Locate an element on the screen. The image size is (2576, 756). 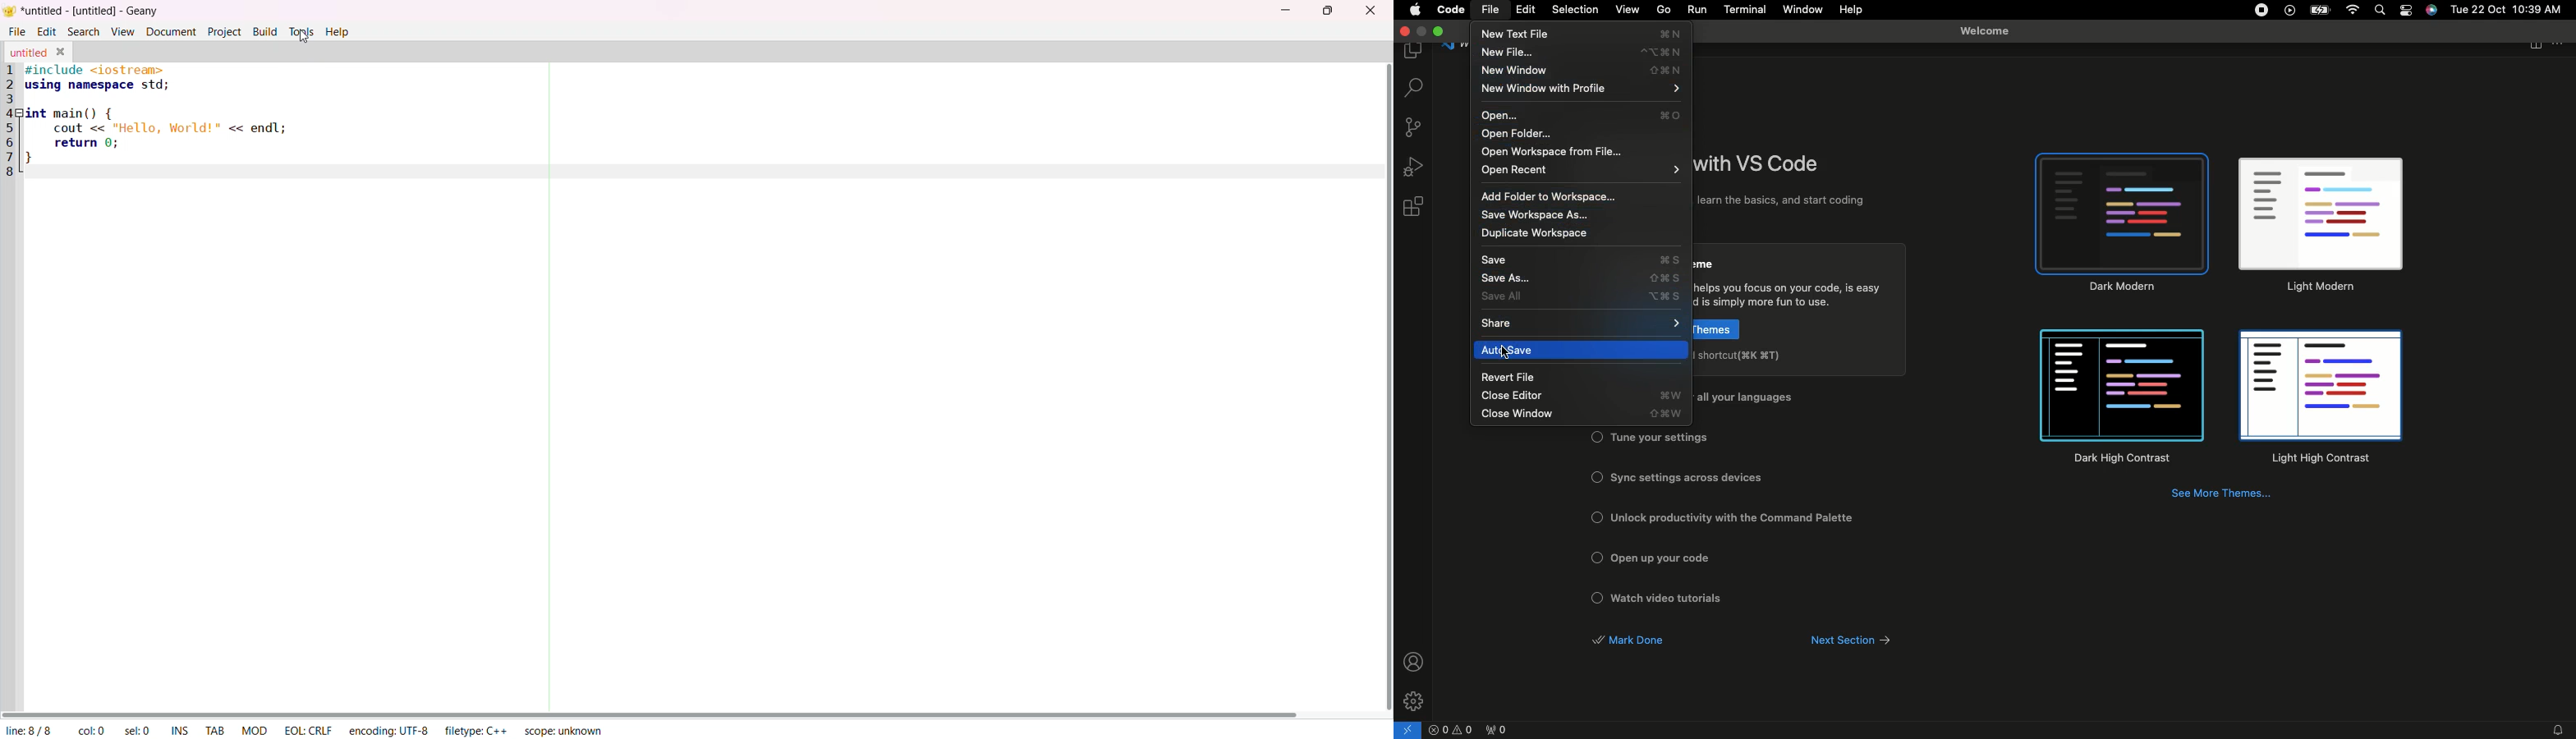
Share is located at coordinates (1584, 323).